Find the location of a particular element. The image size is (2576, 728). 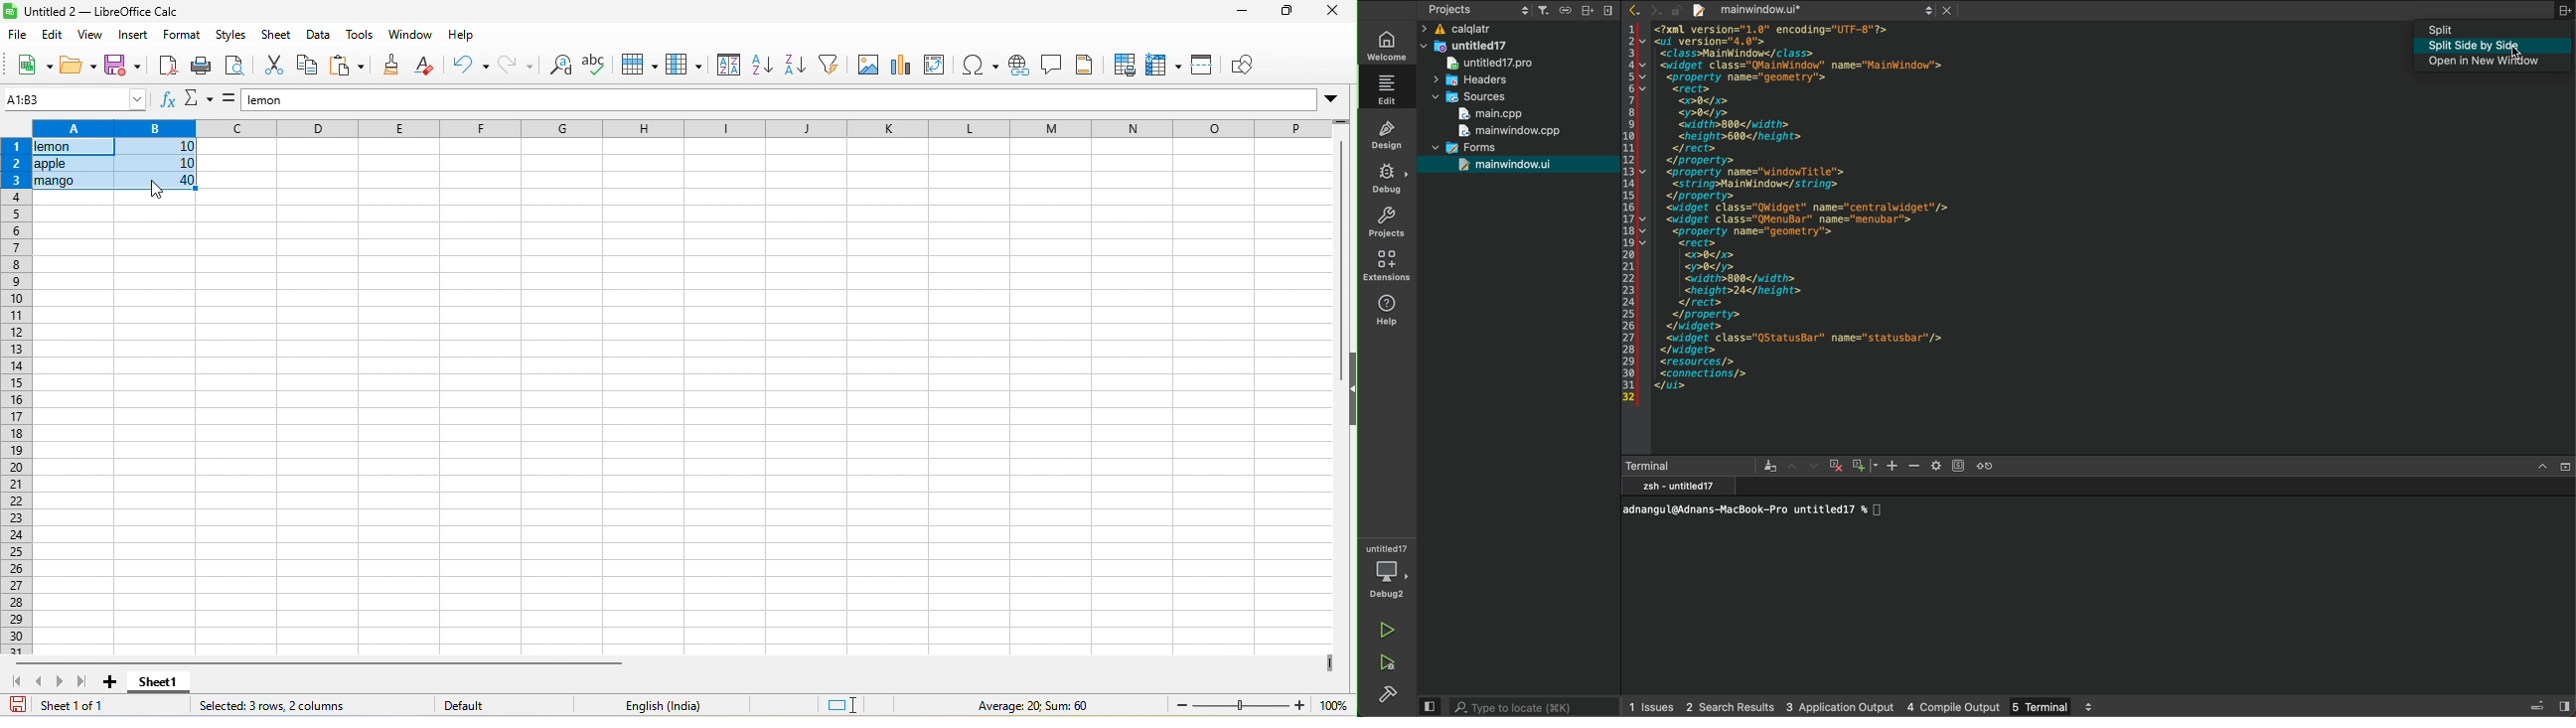

split is located at coordinates (2497, 29).